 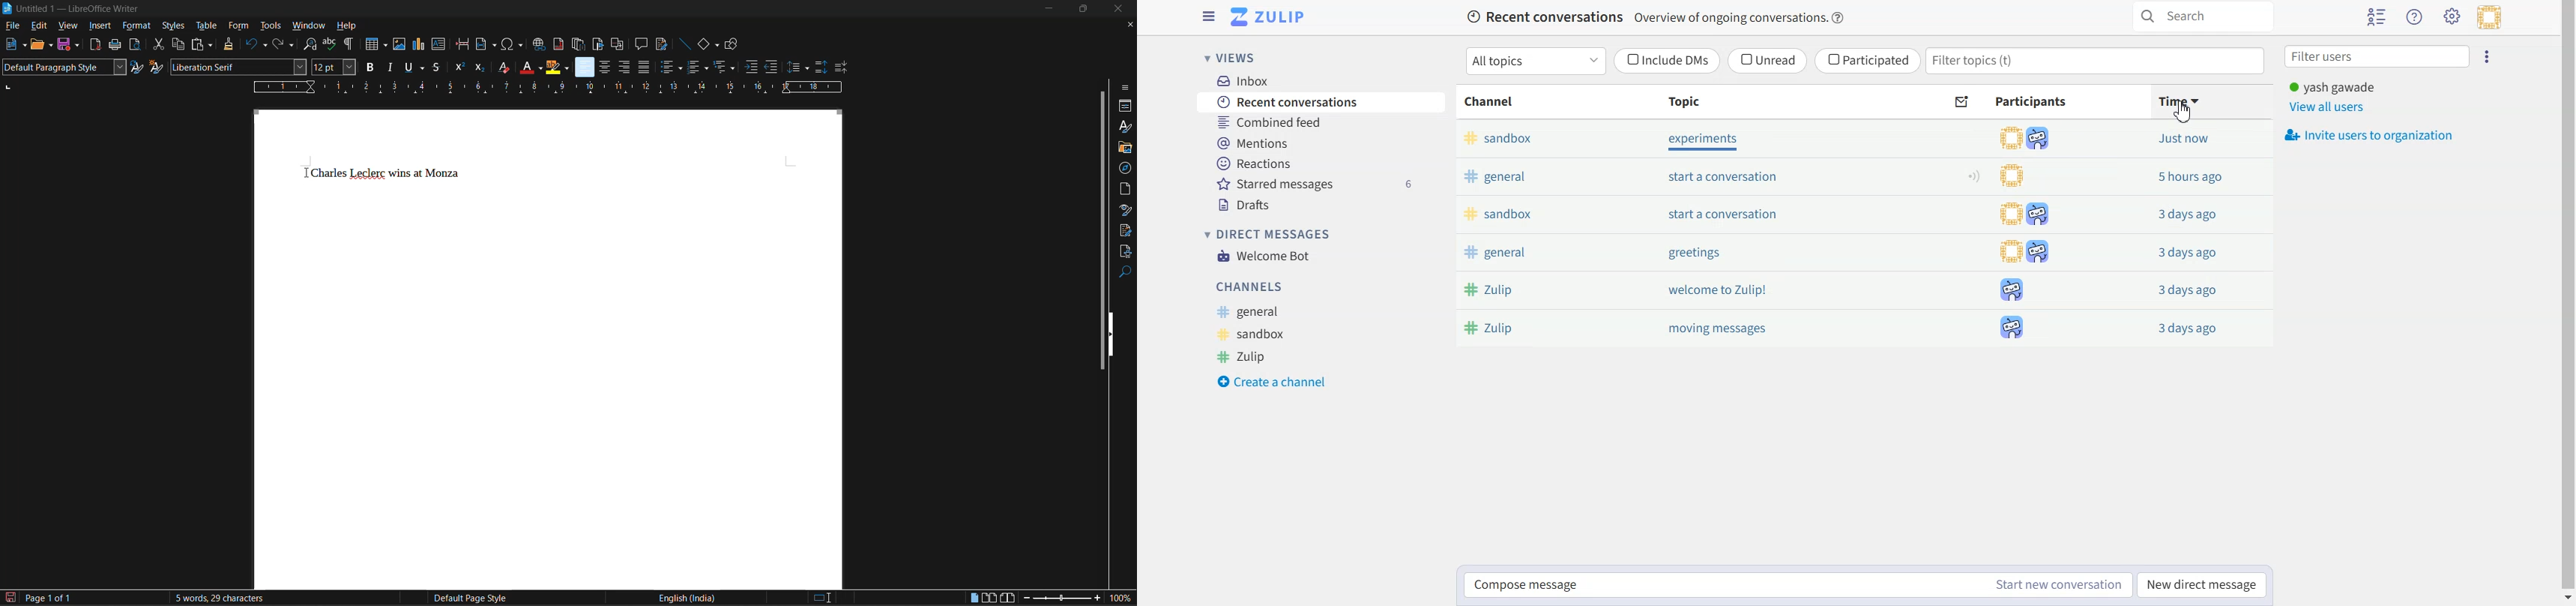 What do you see at coordinates (1535, 61) in the screenshot?
I see `All topics` at bounding box center [1535, 61].